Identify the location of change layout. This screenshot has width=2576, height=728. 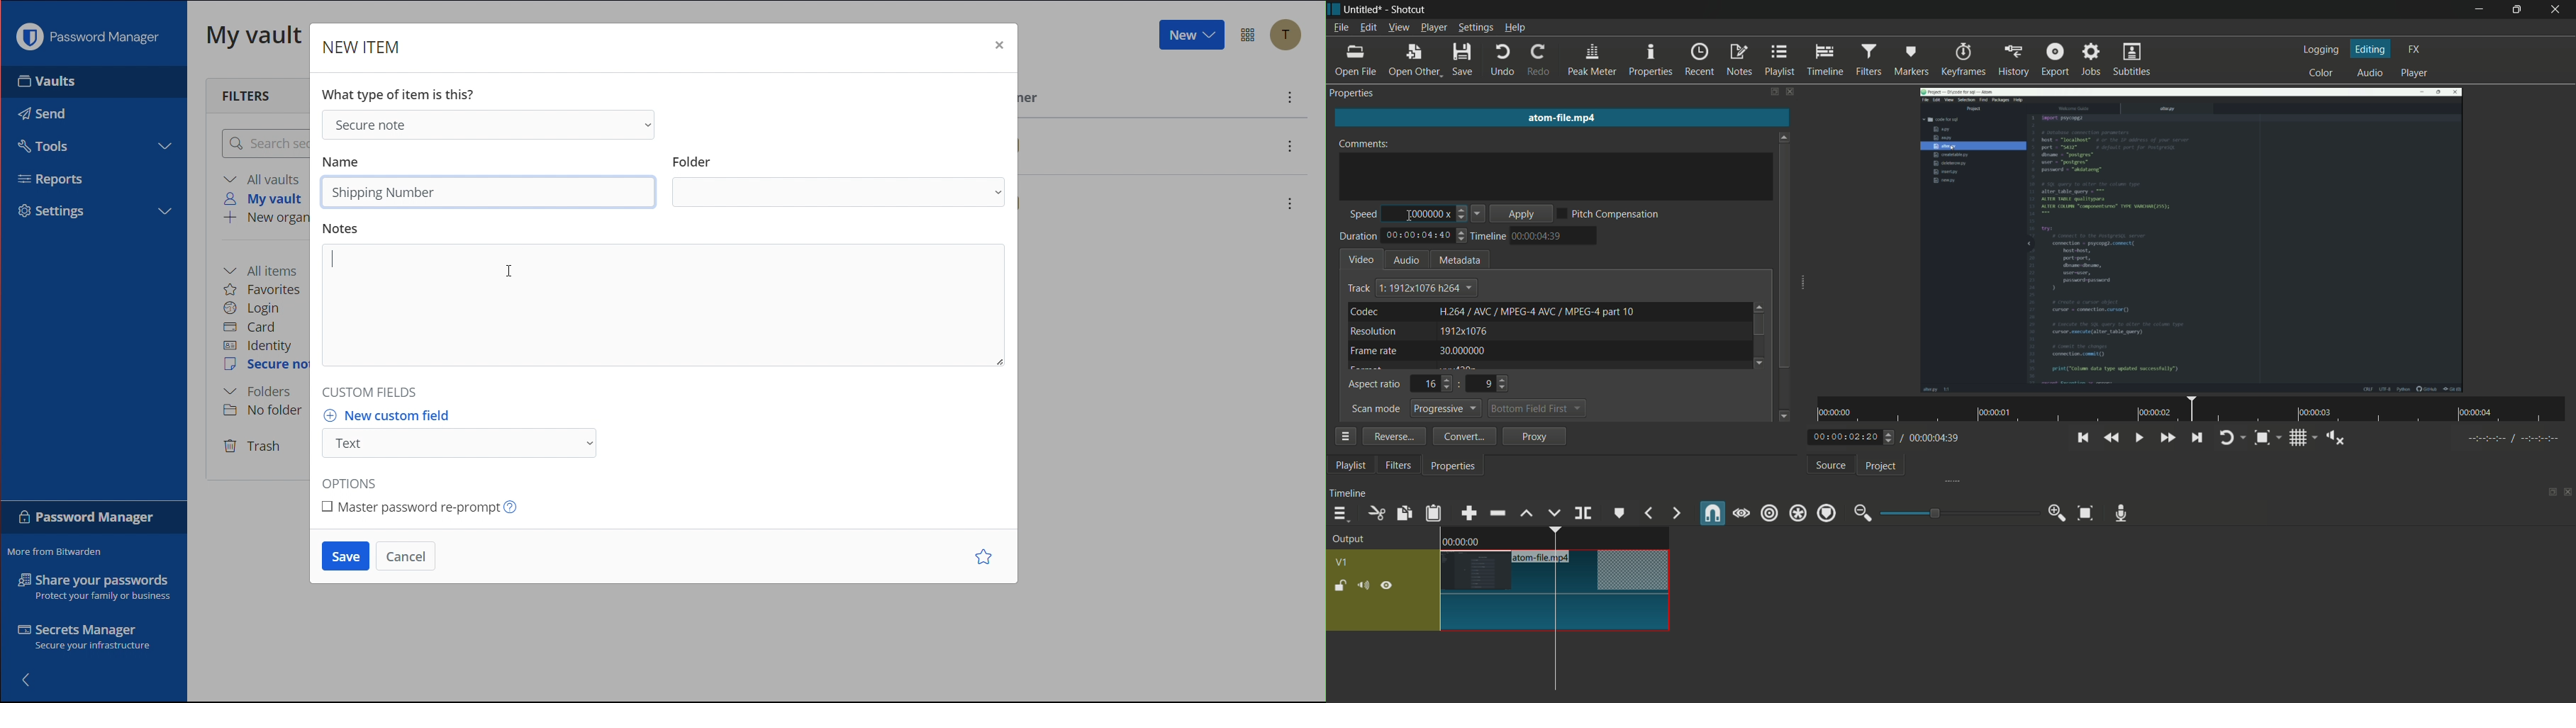
(2548, 494).